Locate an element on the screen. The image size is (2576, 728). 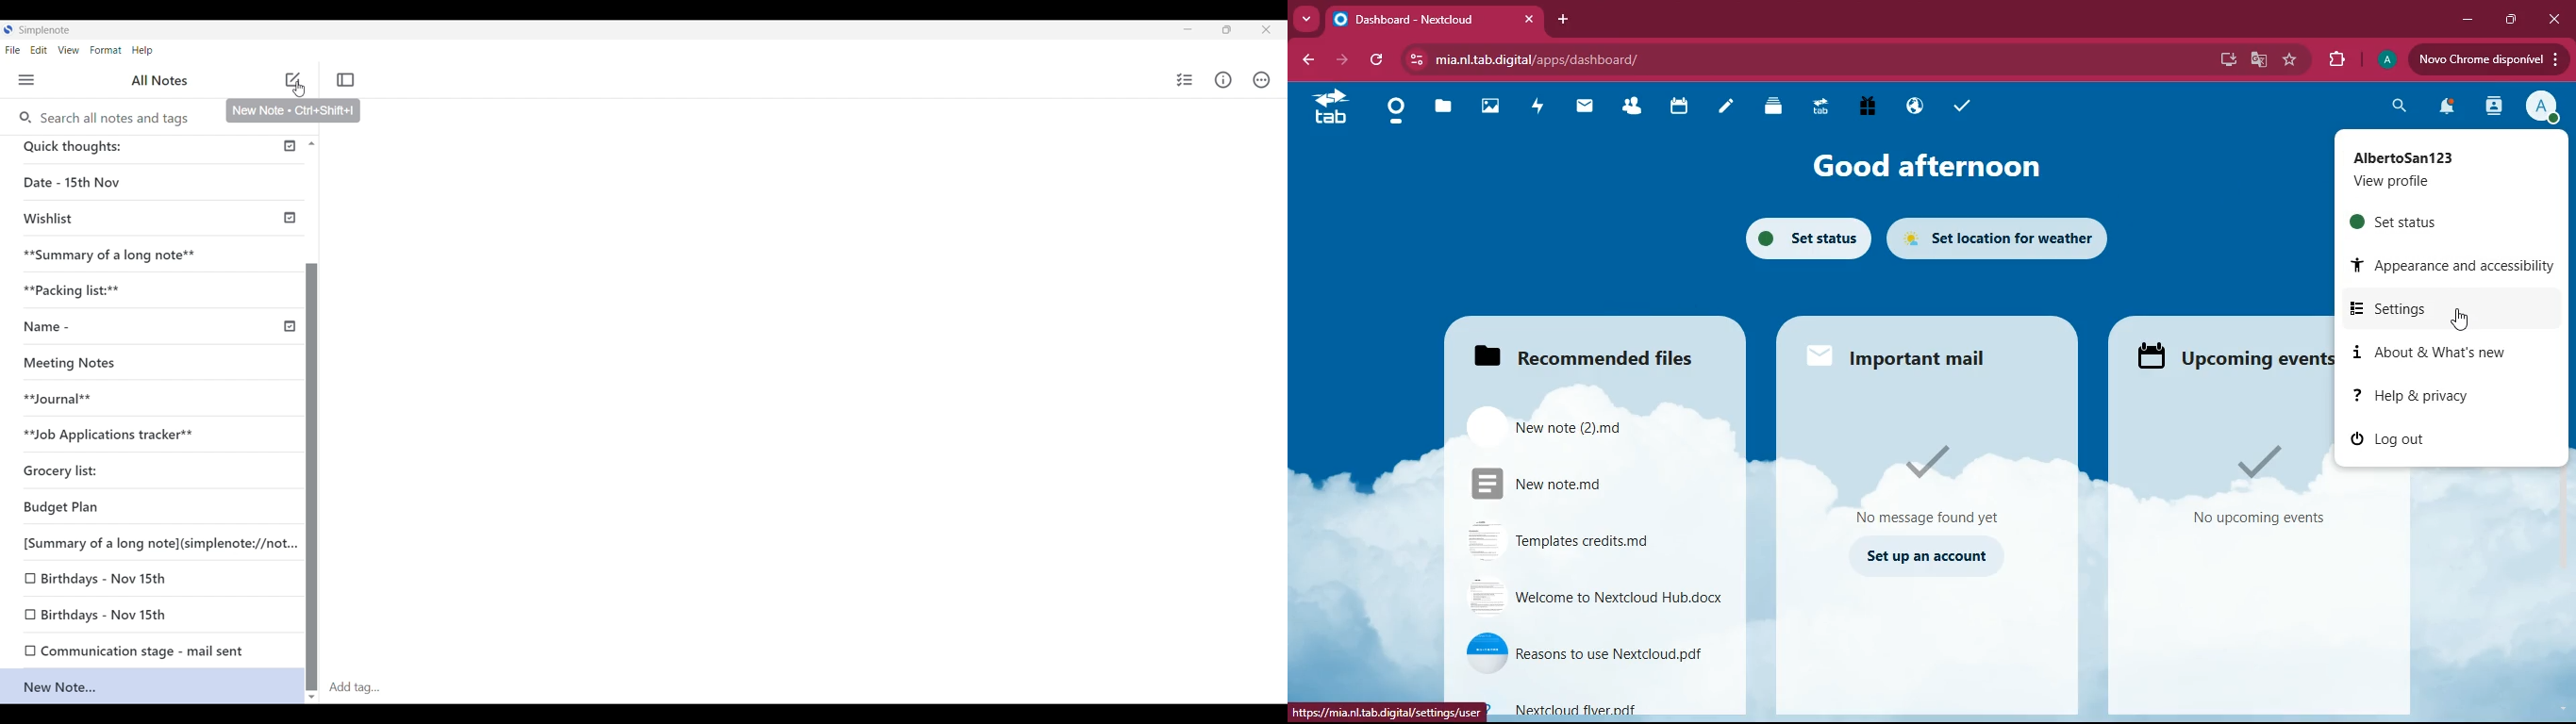
home is located at coordinates (1400, 113).